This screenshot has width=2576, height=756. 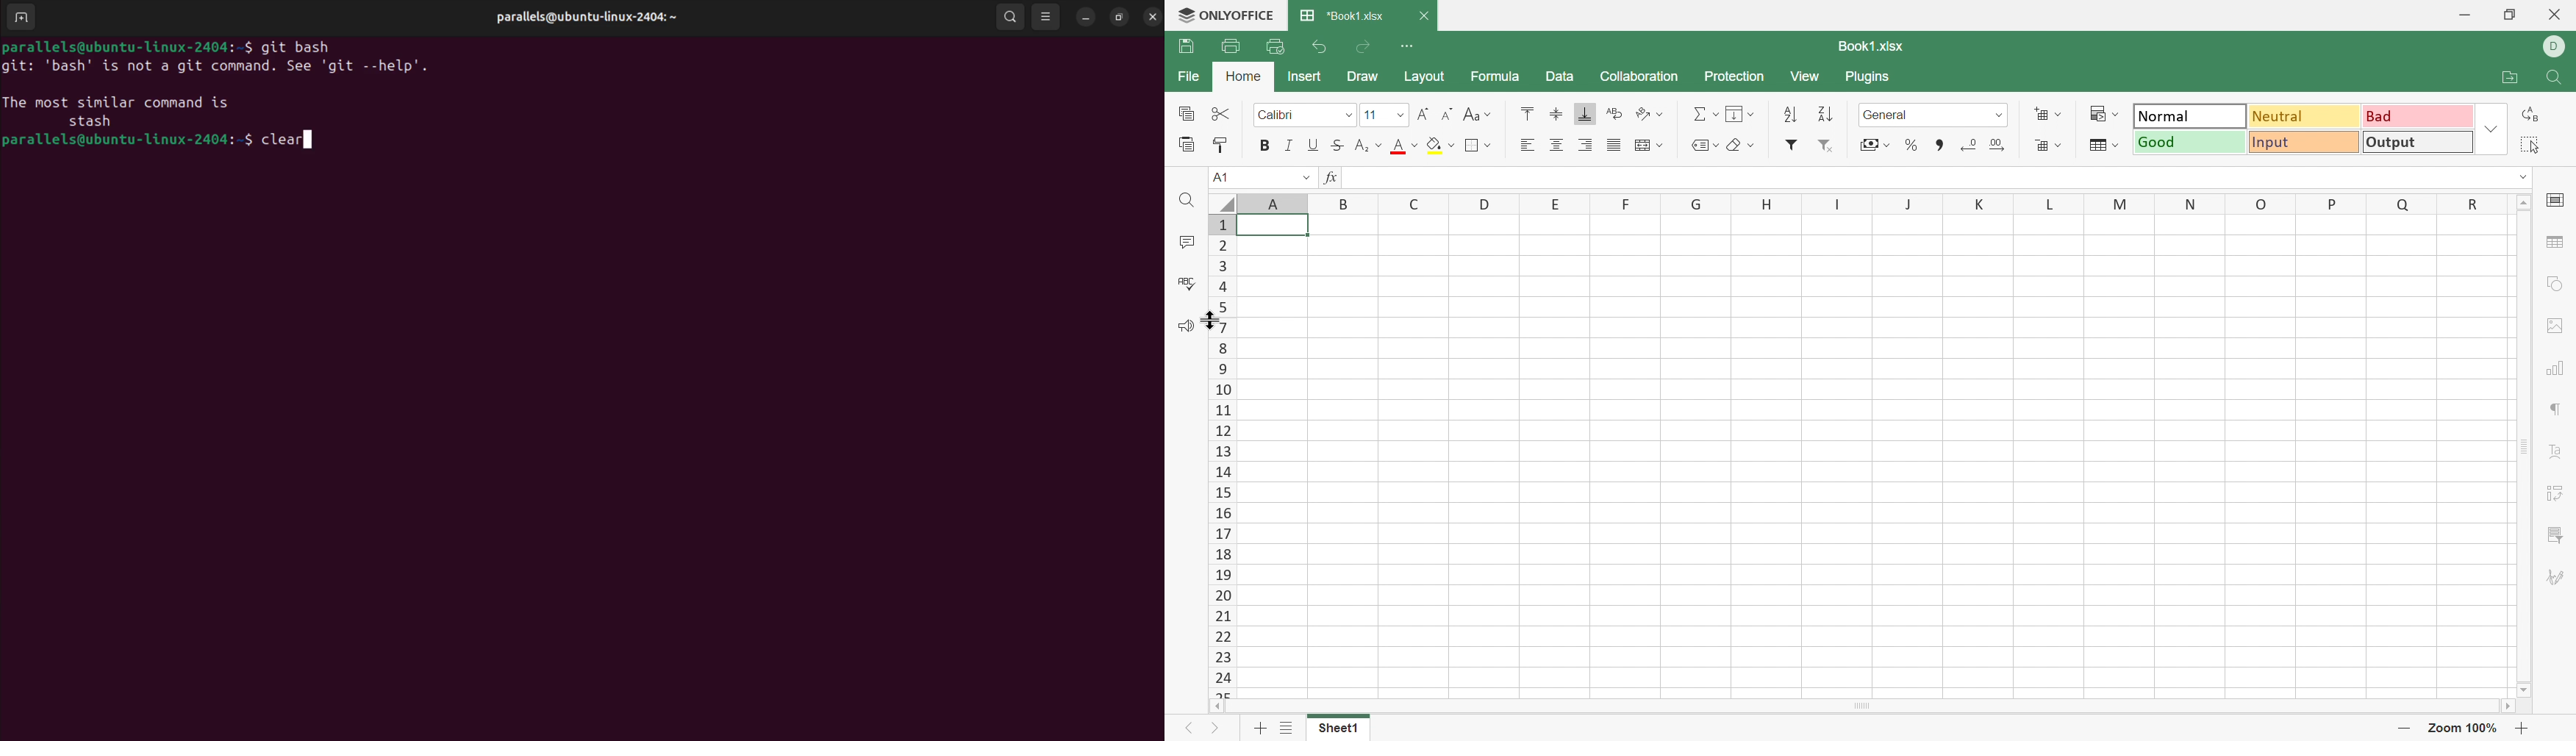 What do you see at coordinates (1886, 115) in the screenshot?
I see `General` at bounding box center [1886, 115].